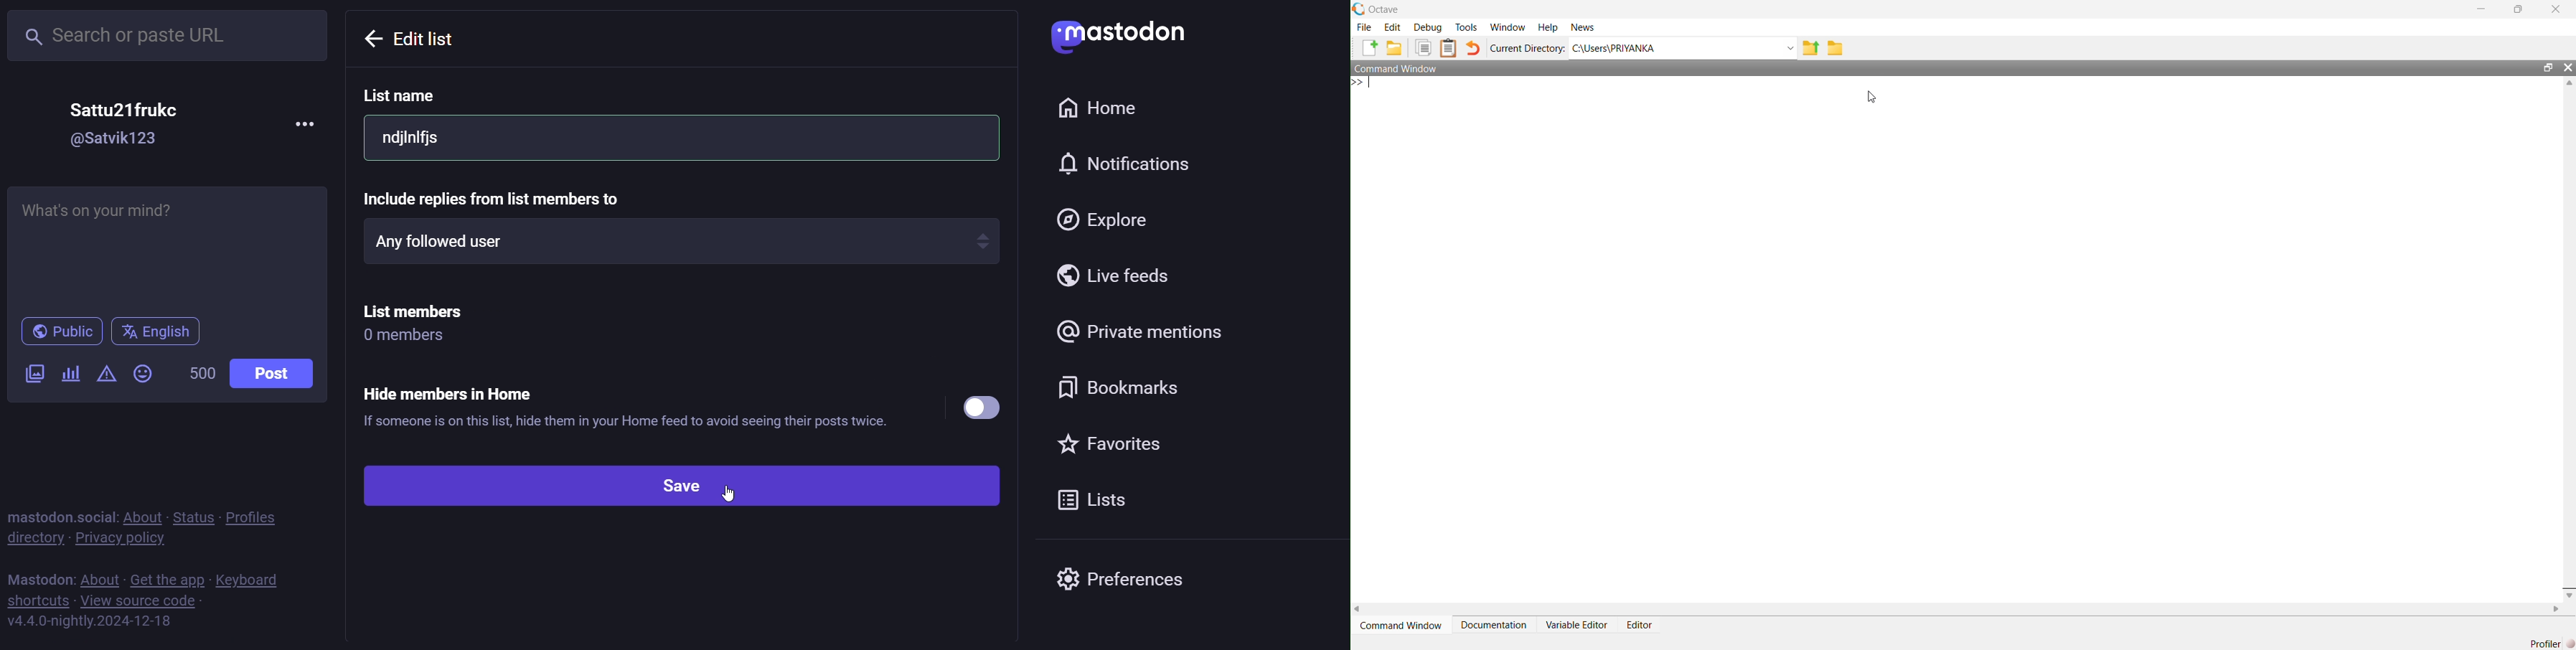 The image size is (2576, 672). I want to click on about, so click(99, 578).